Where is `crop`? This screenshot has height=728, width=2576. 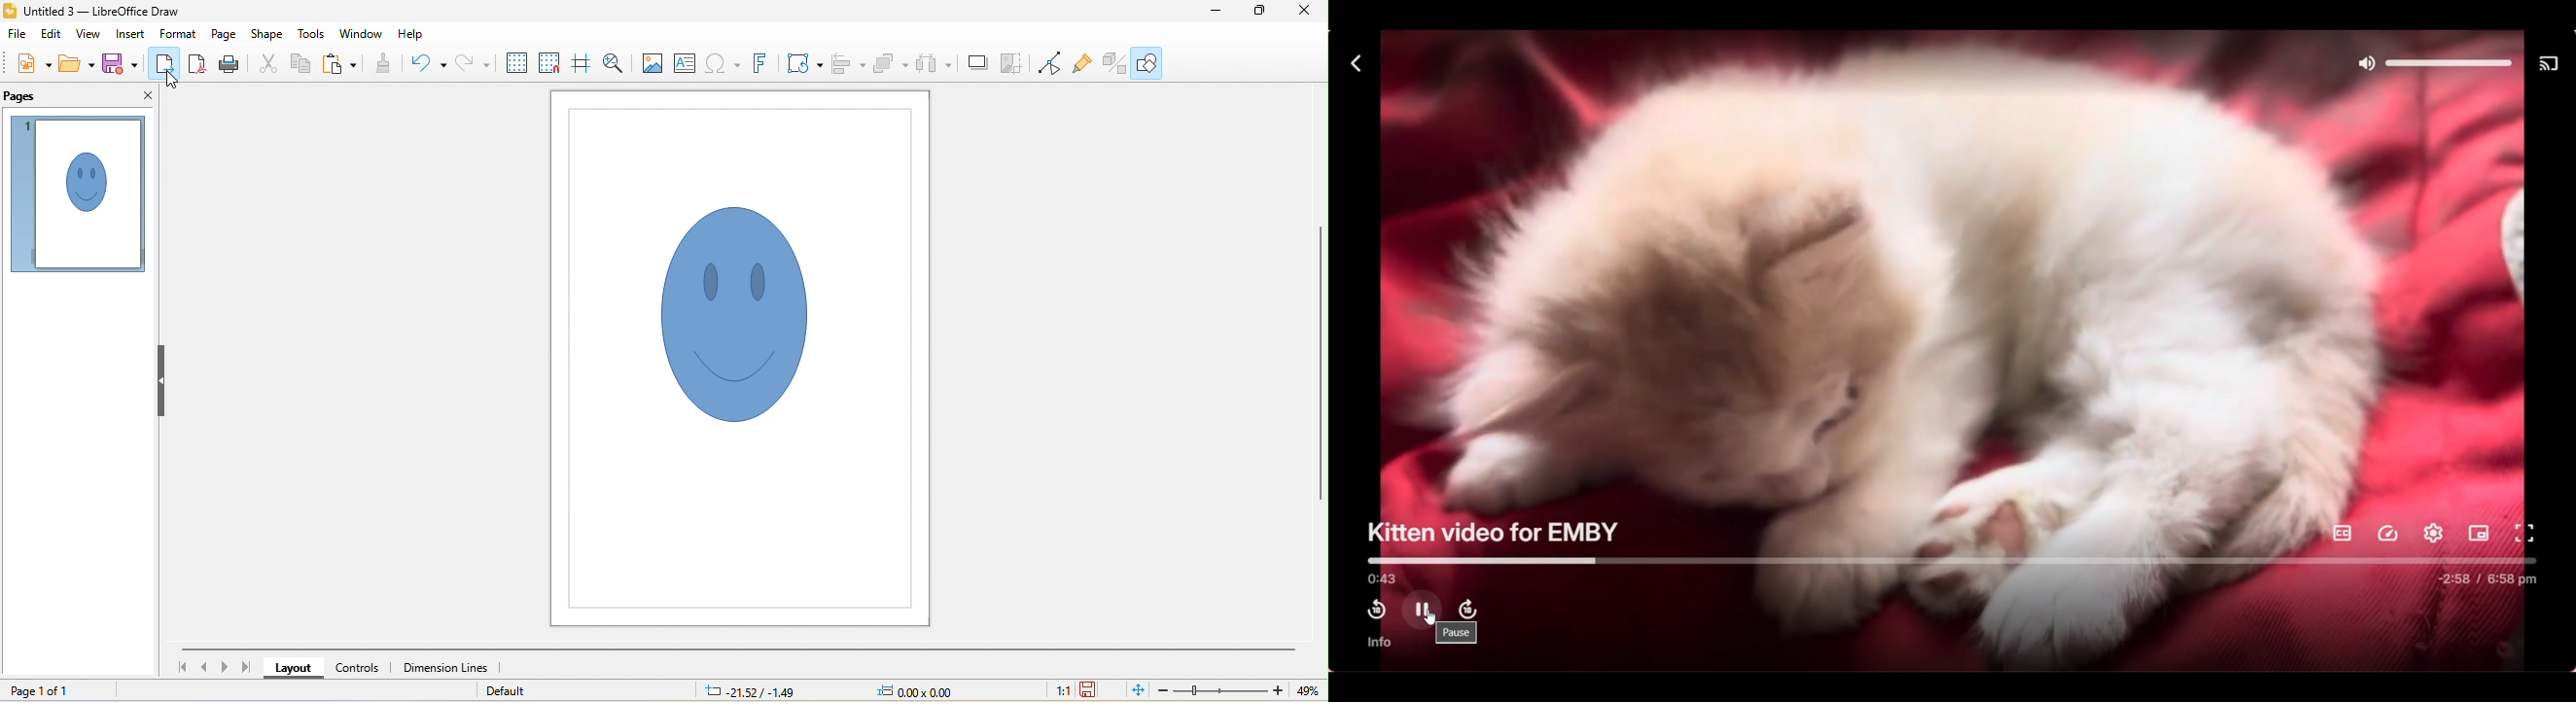 crop is located at coordinates (1013, 63).